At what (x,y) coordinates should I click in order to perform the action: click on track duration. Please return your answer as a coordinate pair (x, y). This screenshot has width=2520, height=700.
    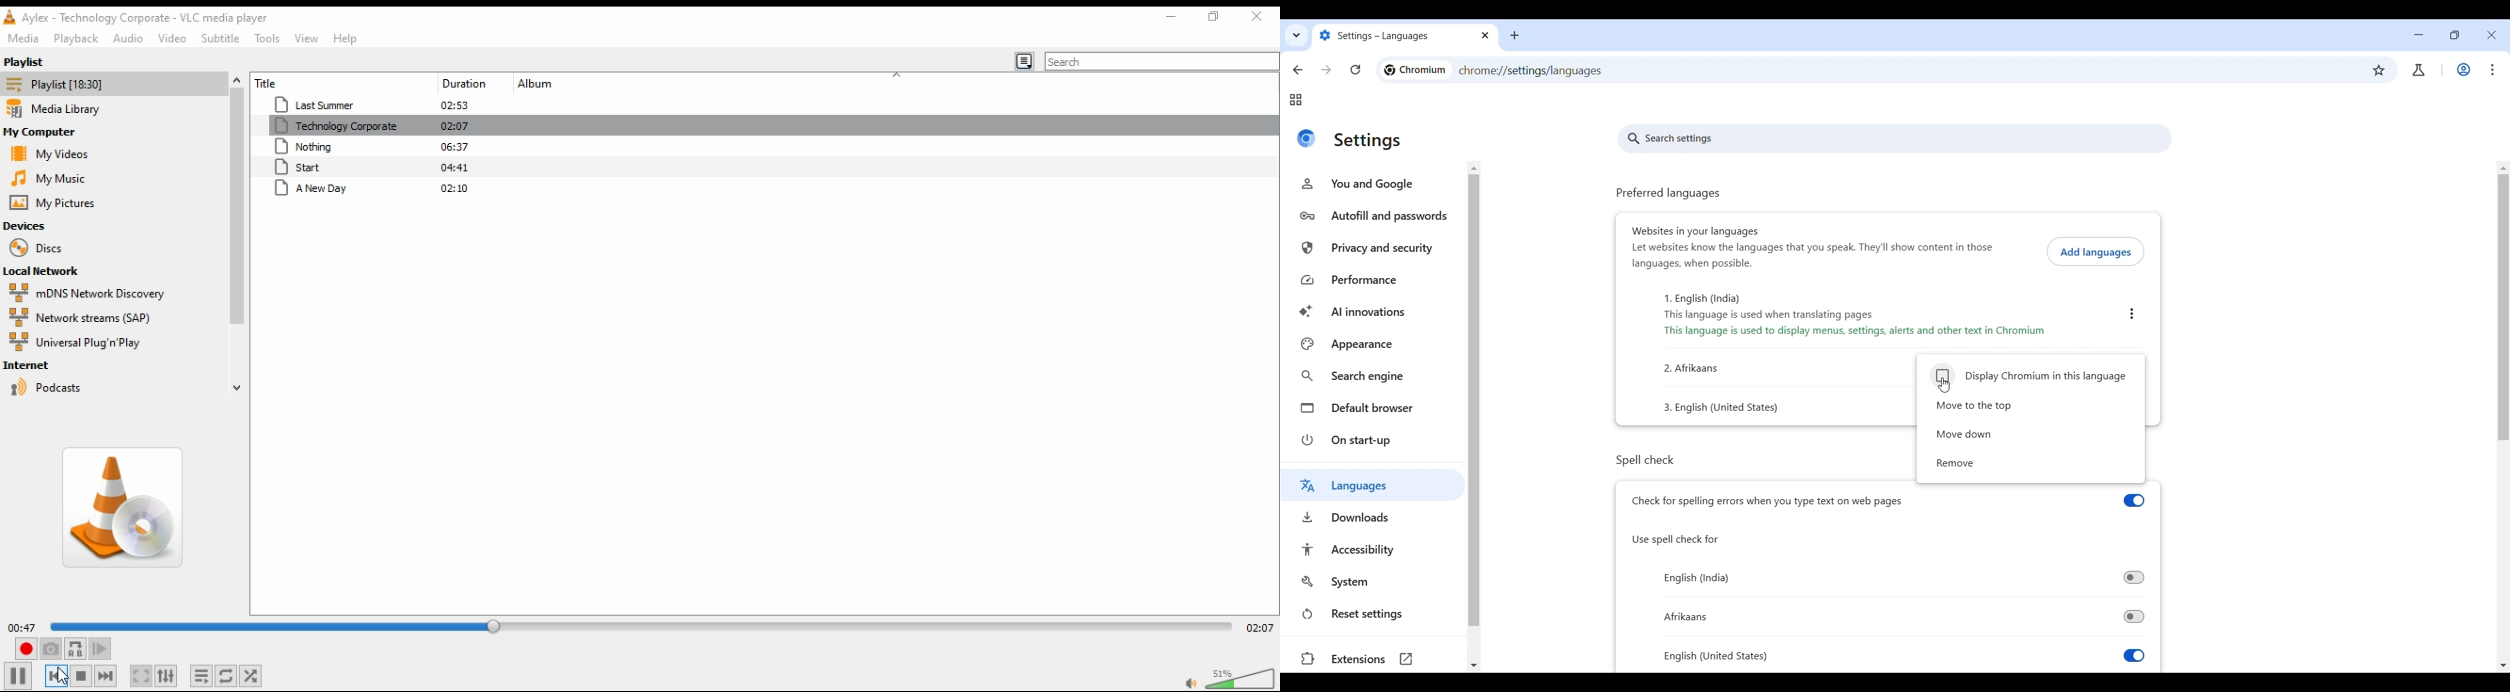
    Looking at the image, I should click on (459, 83).